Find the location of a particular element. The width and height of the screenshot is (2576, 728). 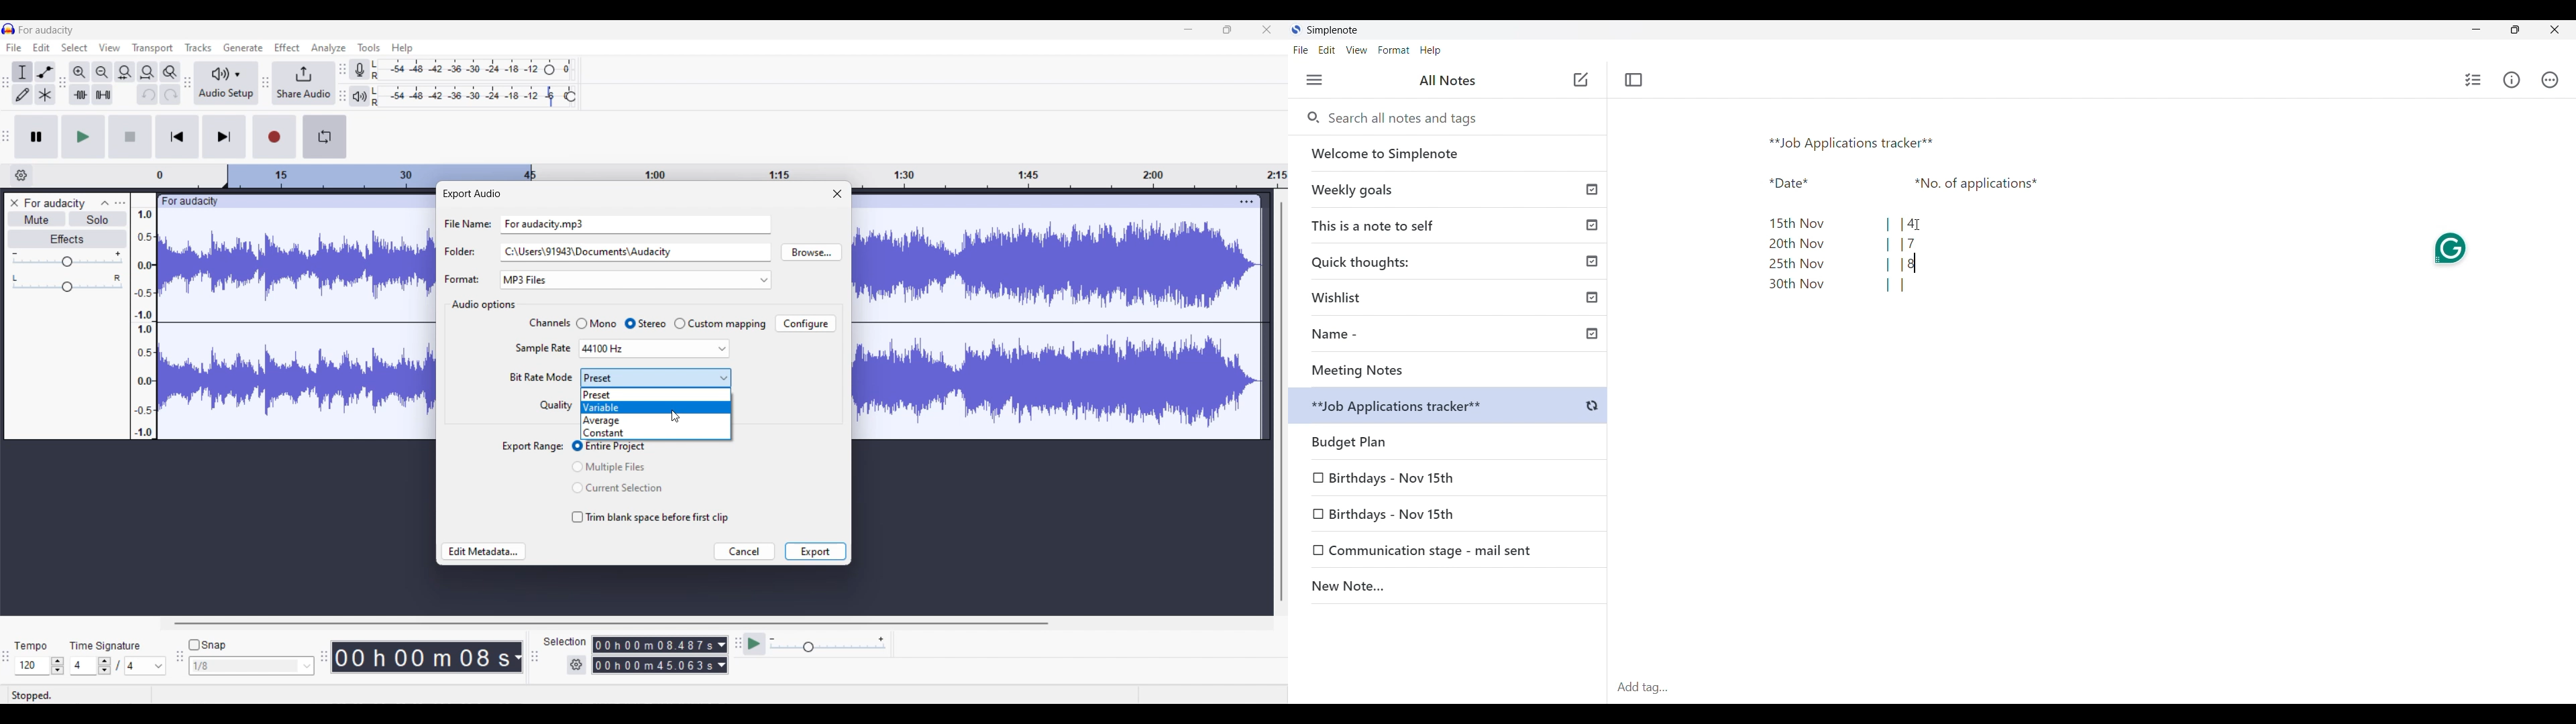

Effects is located at coordinates (68, 239).